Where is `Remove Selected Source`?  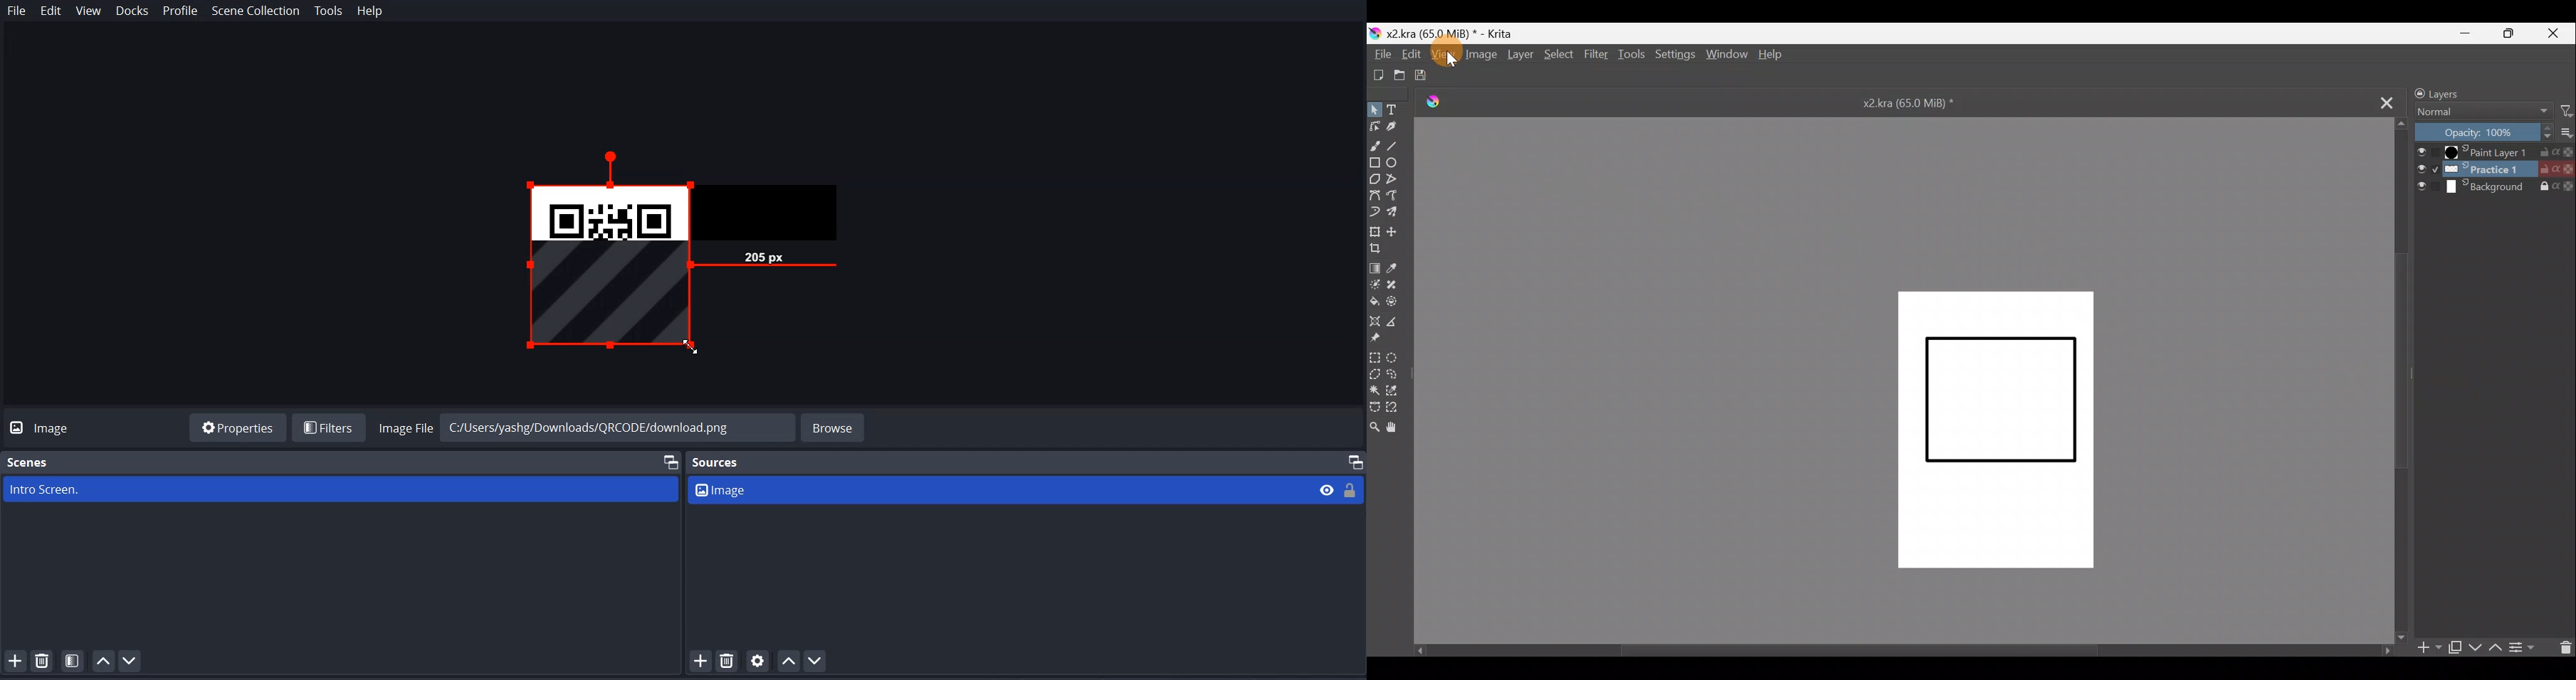 Remove Selected Source is located at coordinates (727, 661).